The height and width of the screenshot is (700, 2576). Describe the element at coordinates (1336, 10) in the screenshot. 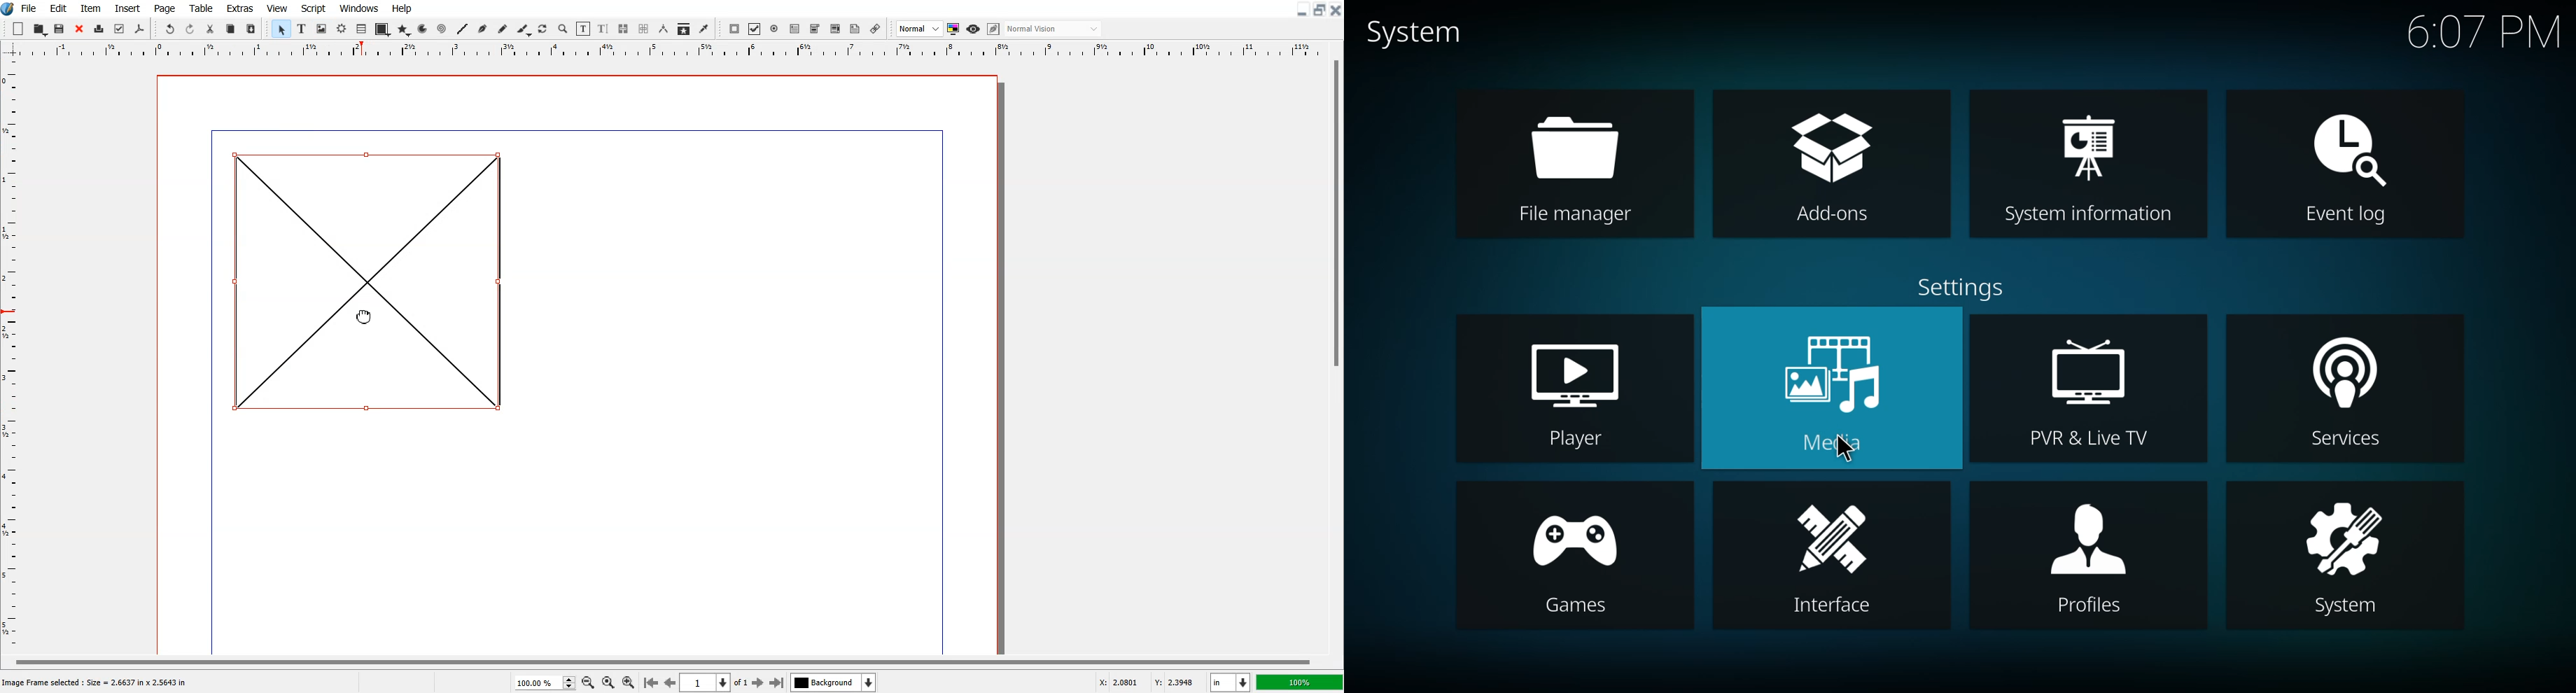

I see `Close` at that location.